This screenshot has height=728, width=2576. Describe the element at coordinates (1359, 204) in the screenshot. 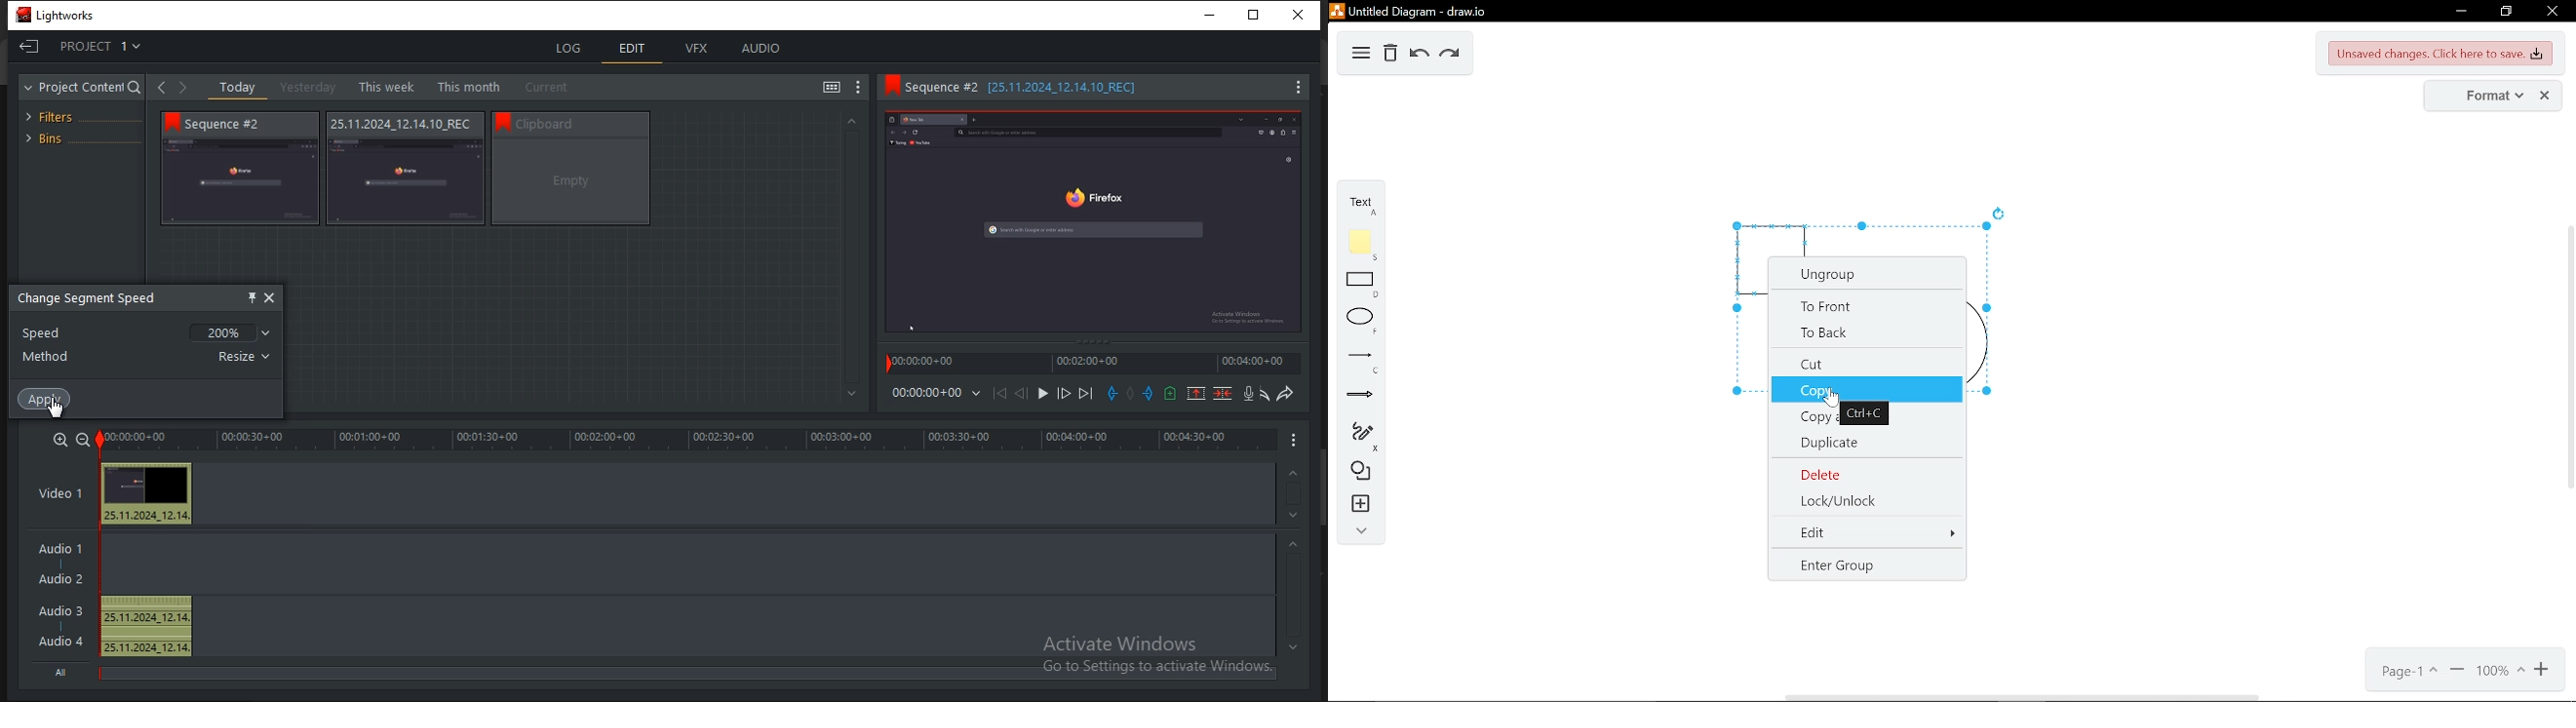

I see `text` at that location.